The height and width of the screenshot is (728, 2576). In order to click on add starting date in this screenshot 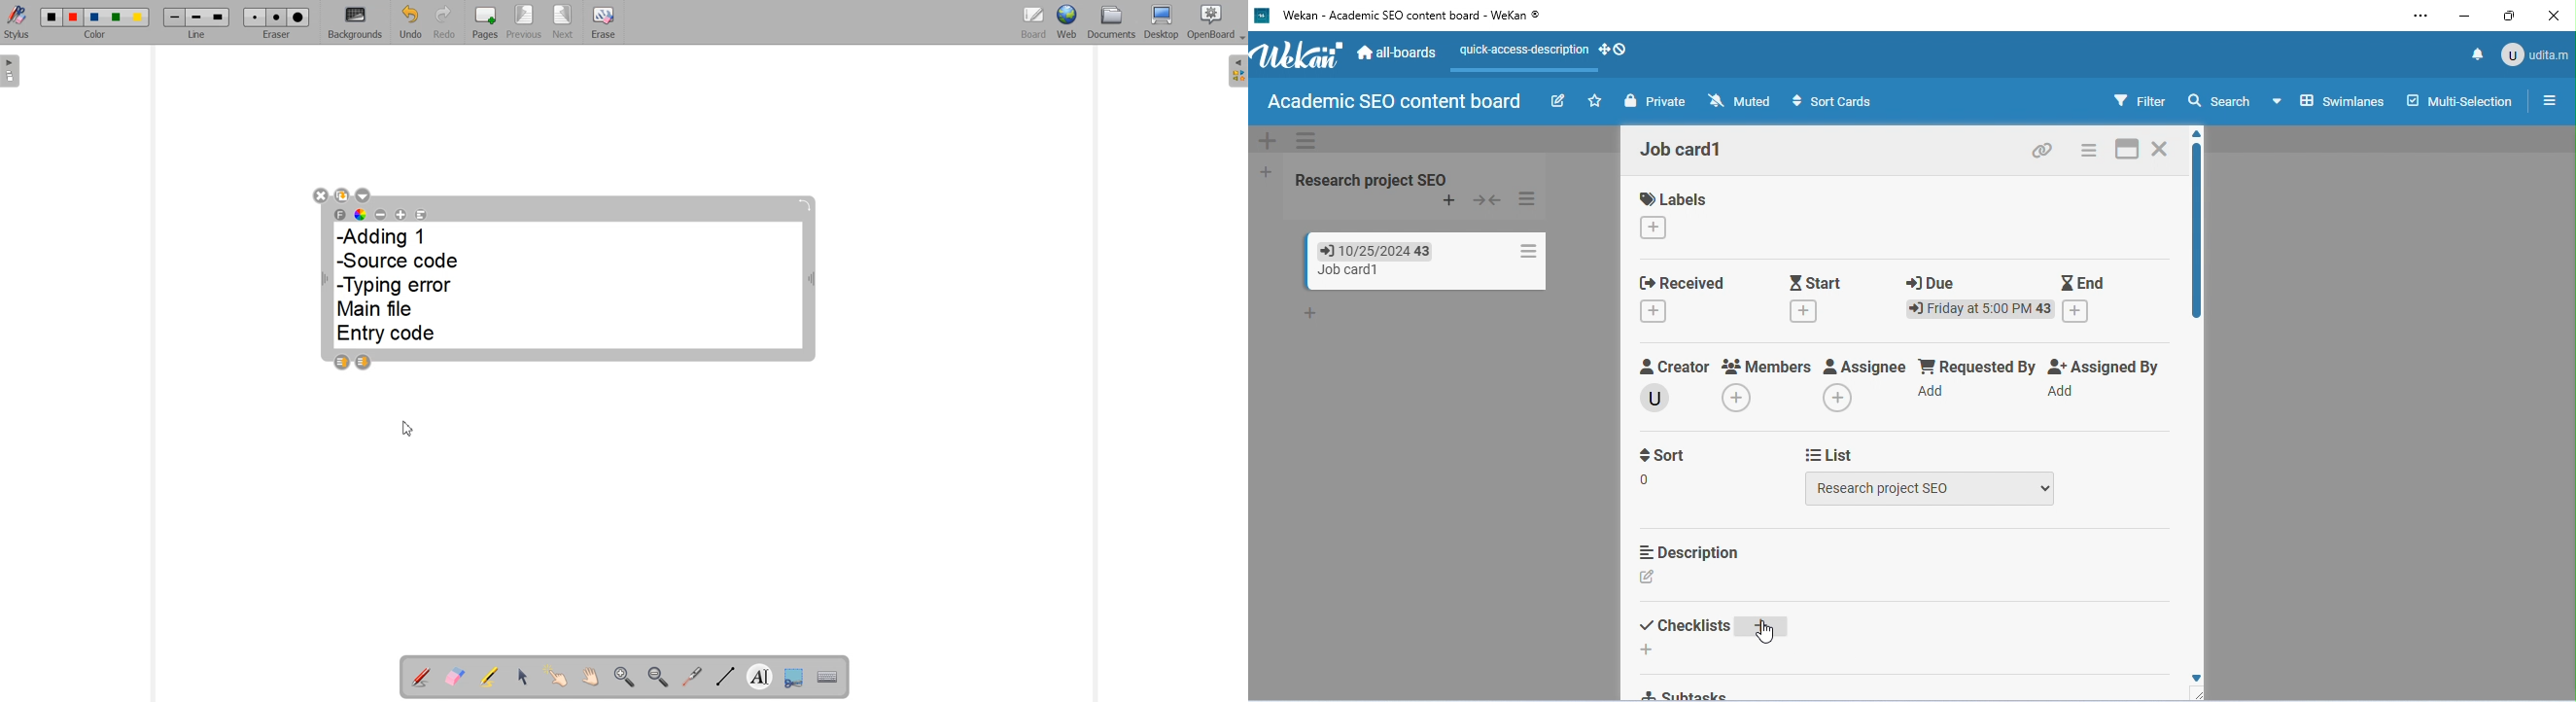, I will do `click(1805, 313)`.